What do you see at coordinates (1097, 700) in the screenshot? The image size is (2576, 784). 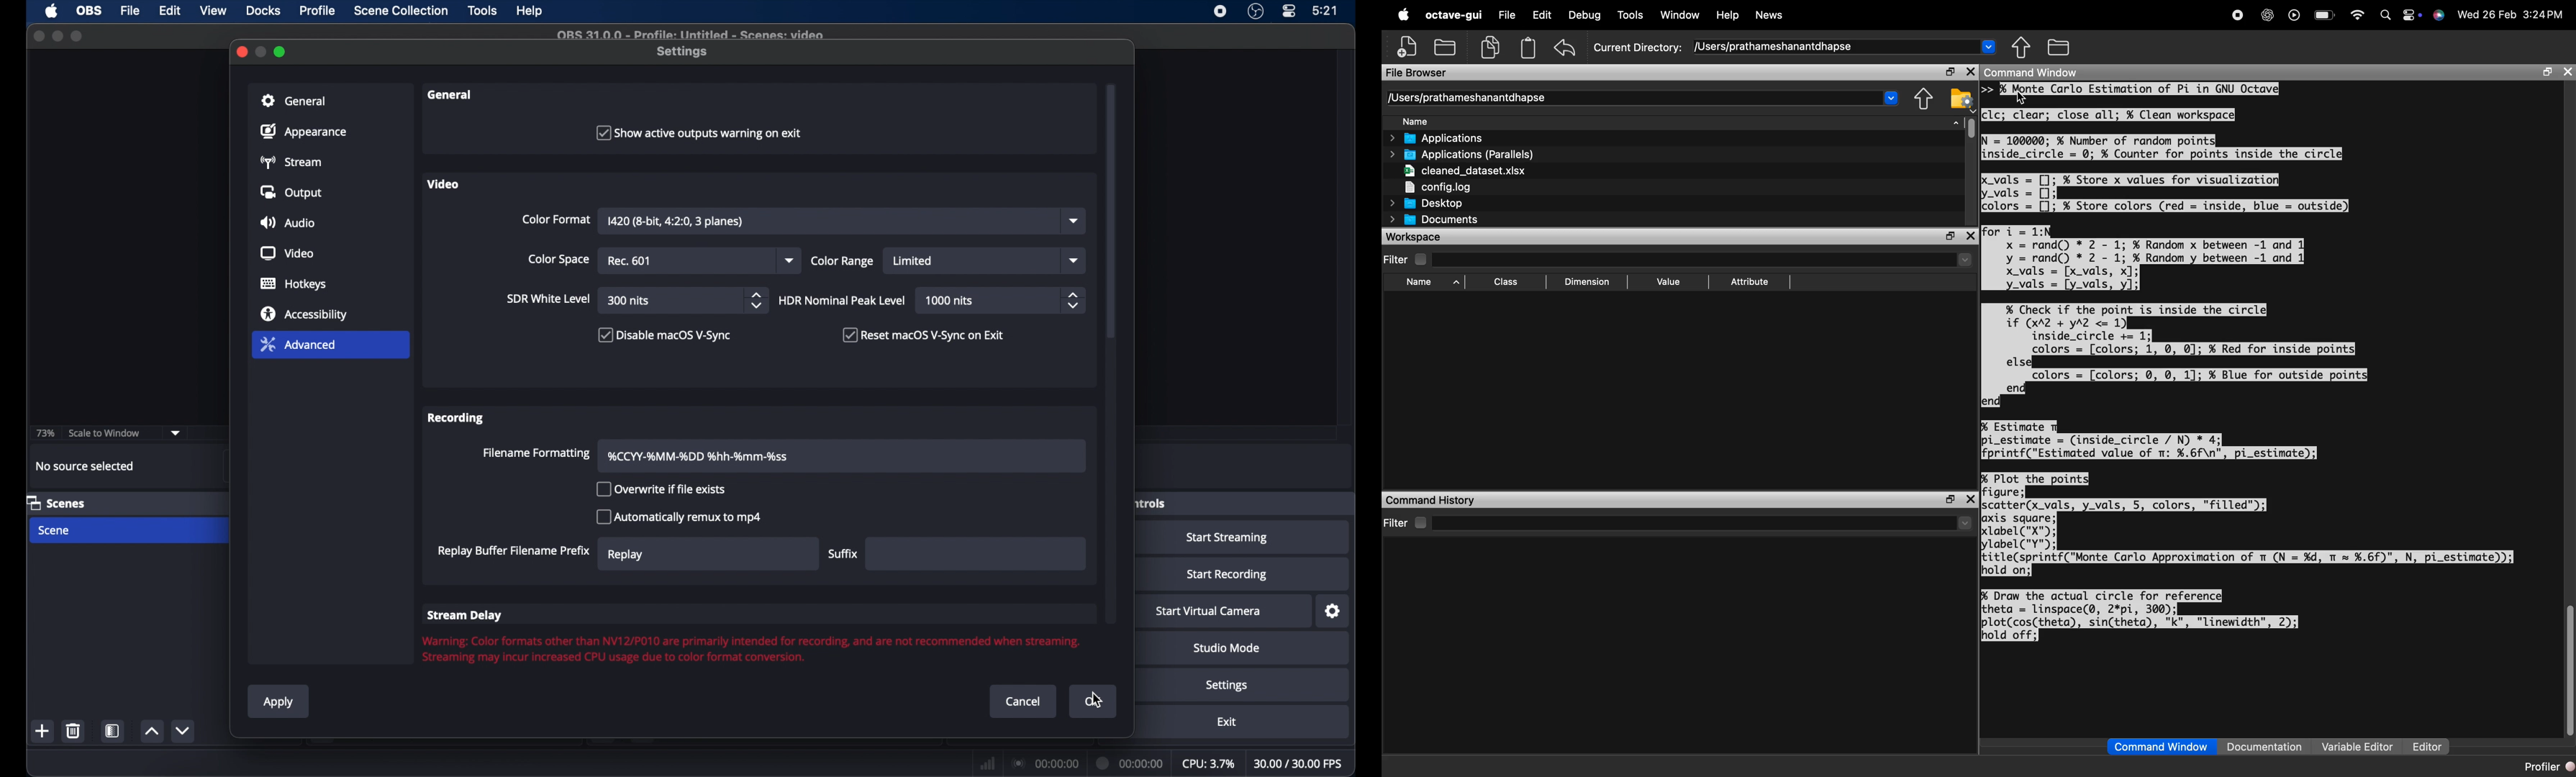 I see `cursor` at bounding box center [1097, 700].